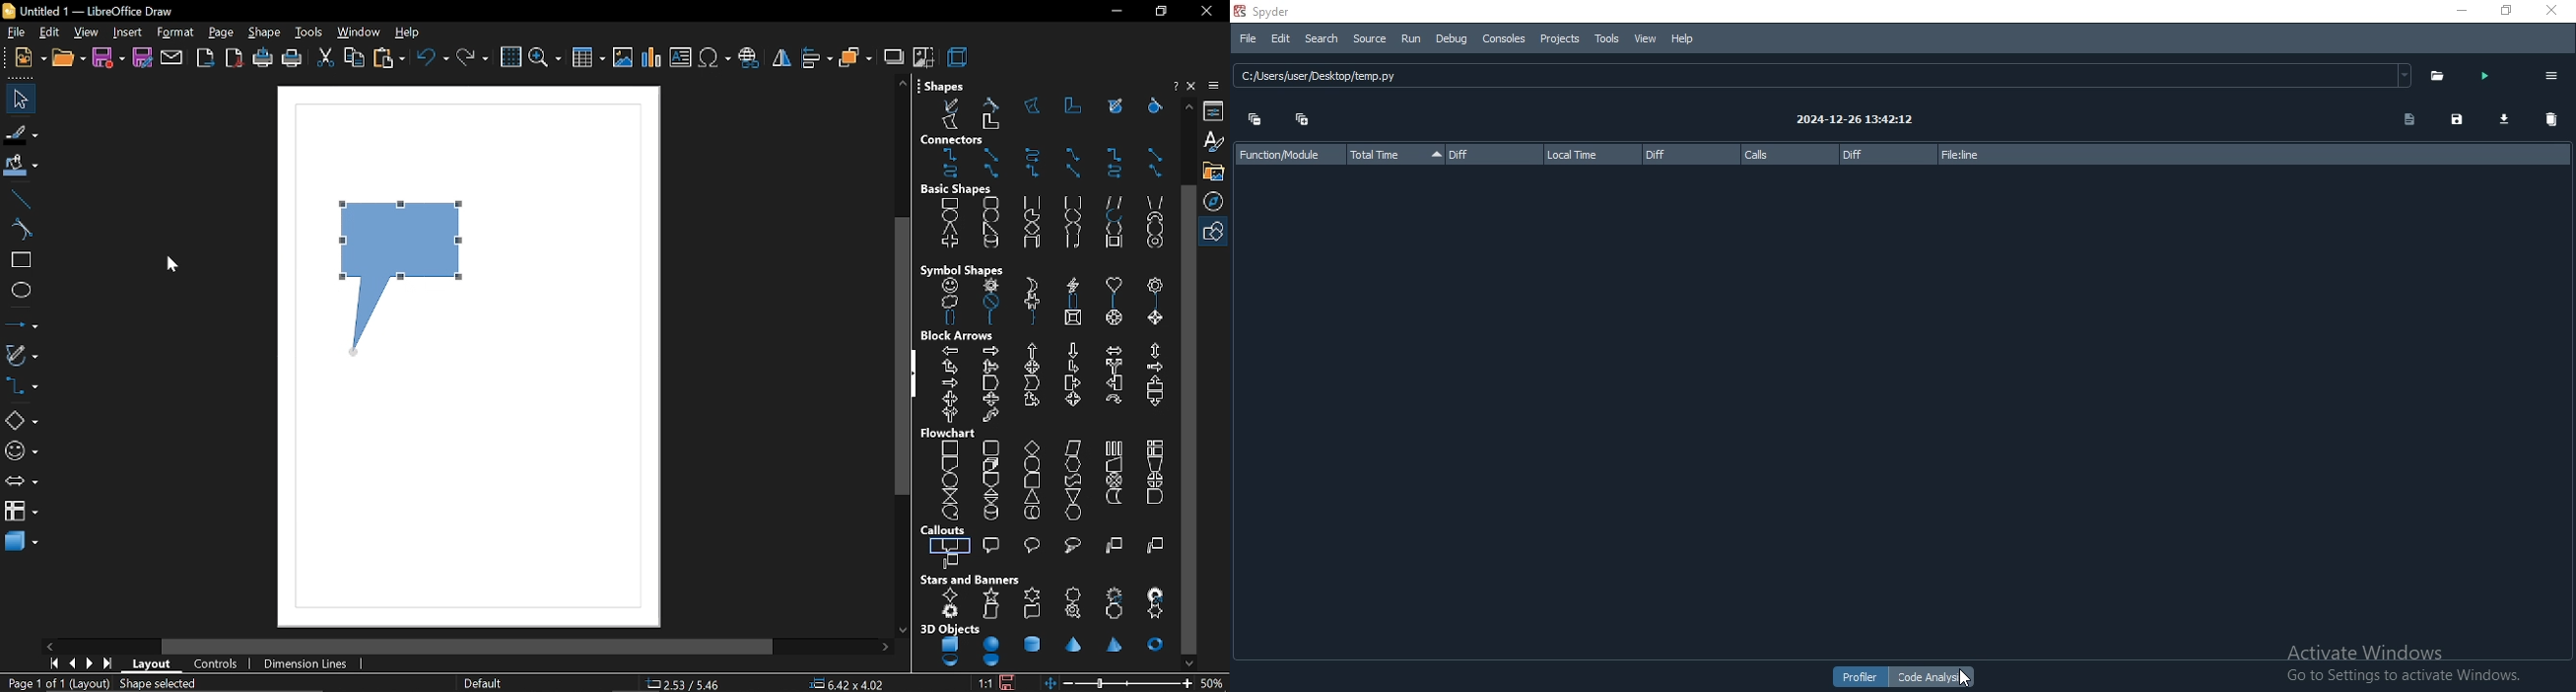 This screenshot has width=2576, height=700. Describe the element at coordinates (947, 496) in the screenshot. I see `collate` at that location.